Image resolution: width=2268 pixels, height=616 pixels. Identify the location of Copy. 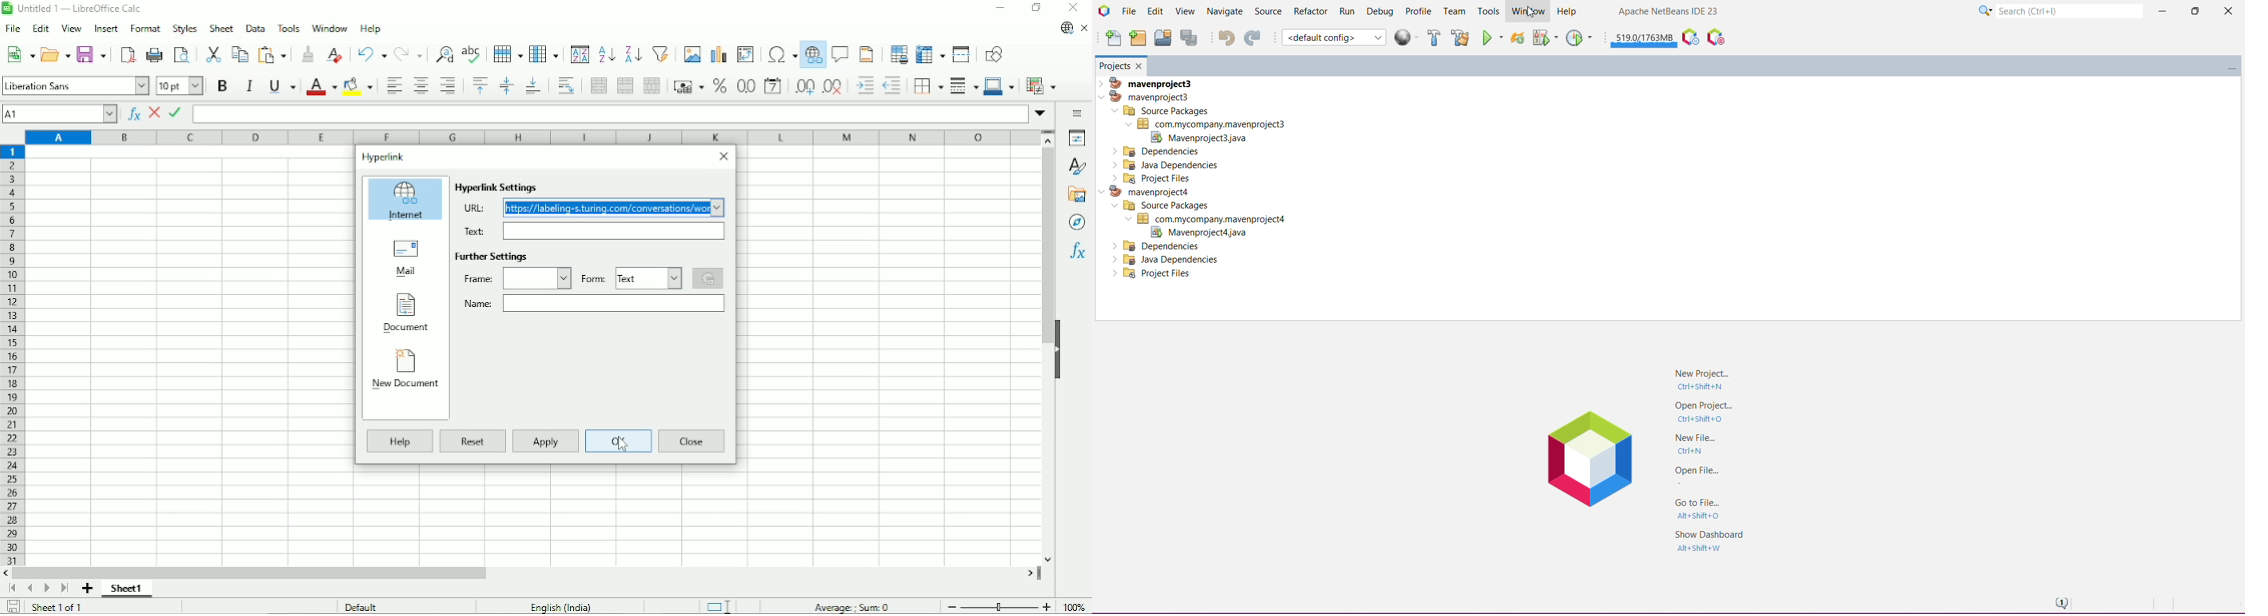
(240, 53).